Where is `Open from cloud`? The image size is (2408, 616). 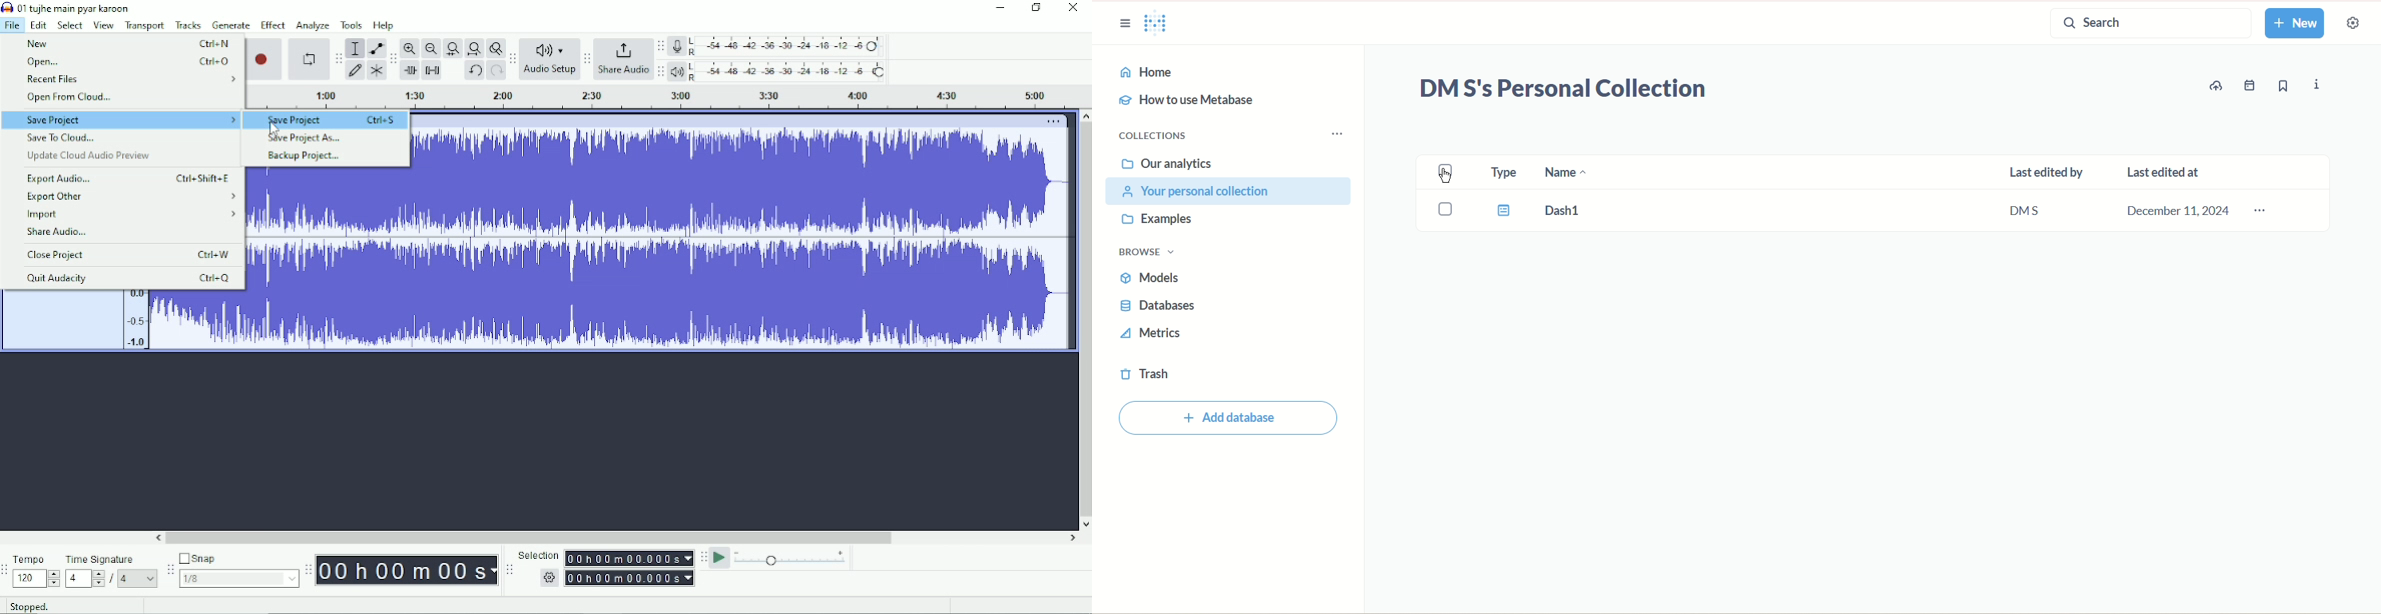 Open from cloud is located at coordinates (76, 99).